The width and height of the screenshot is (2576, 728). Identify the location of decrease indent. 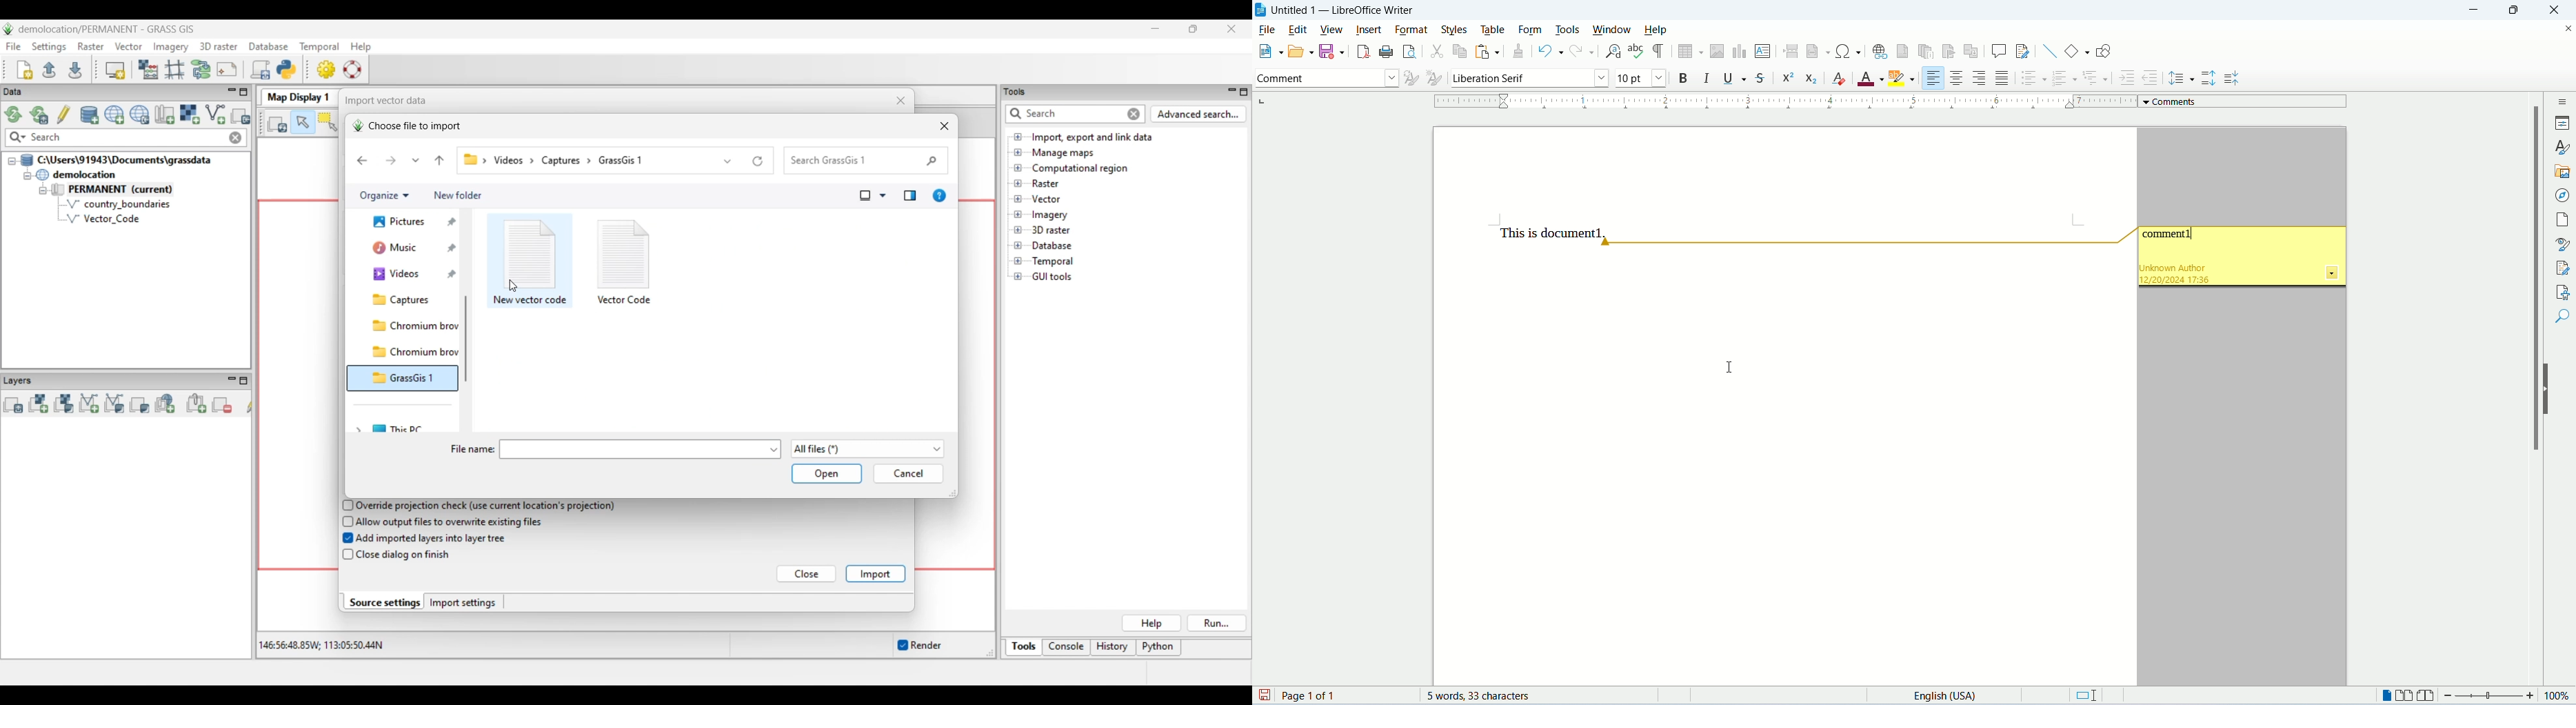
(2154, 77).